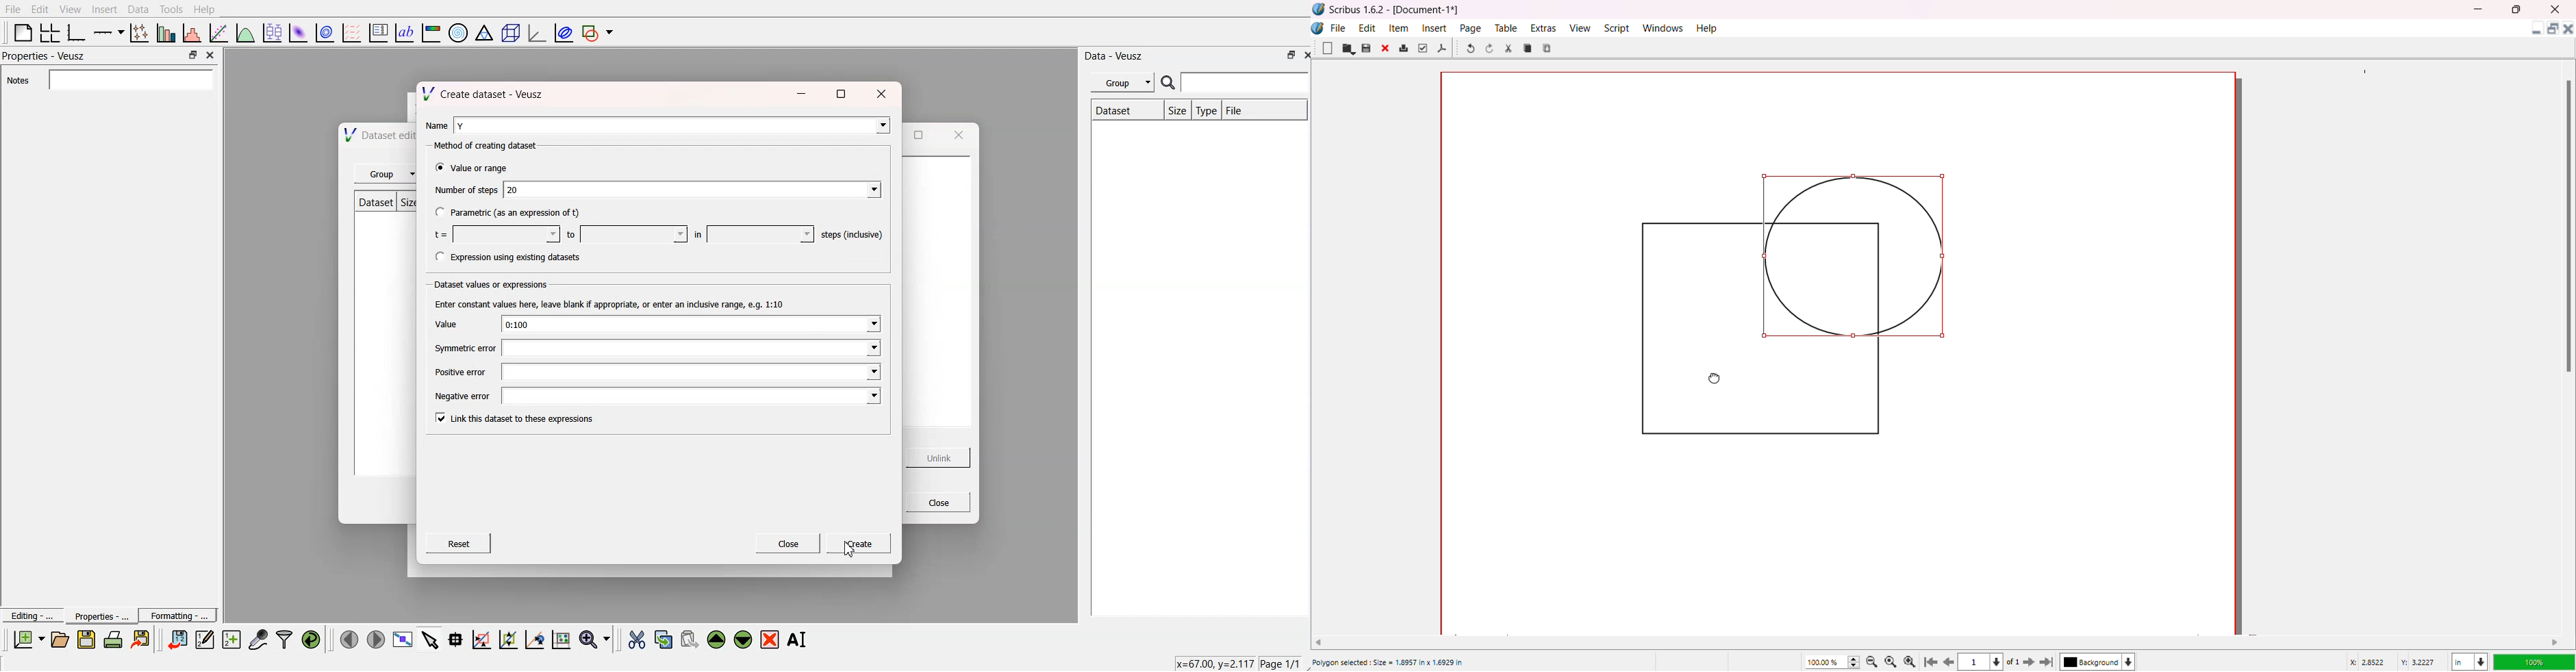 The height and width of the screenshot is (672, 2576). What do you see at coordinates (1508, 48) in the screenshot?
I see `Cut` at bounding box center [1508, 48].